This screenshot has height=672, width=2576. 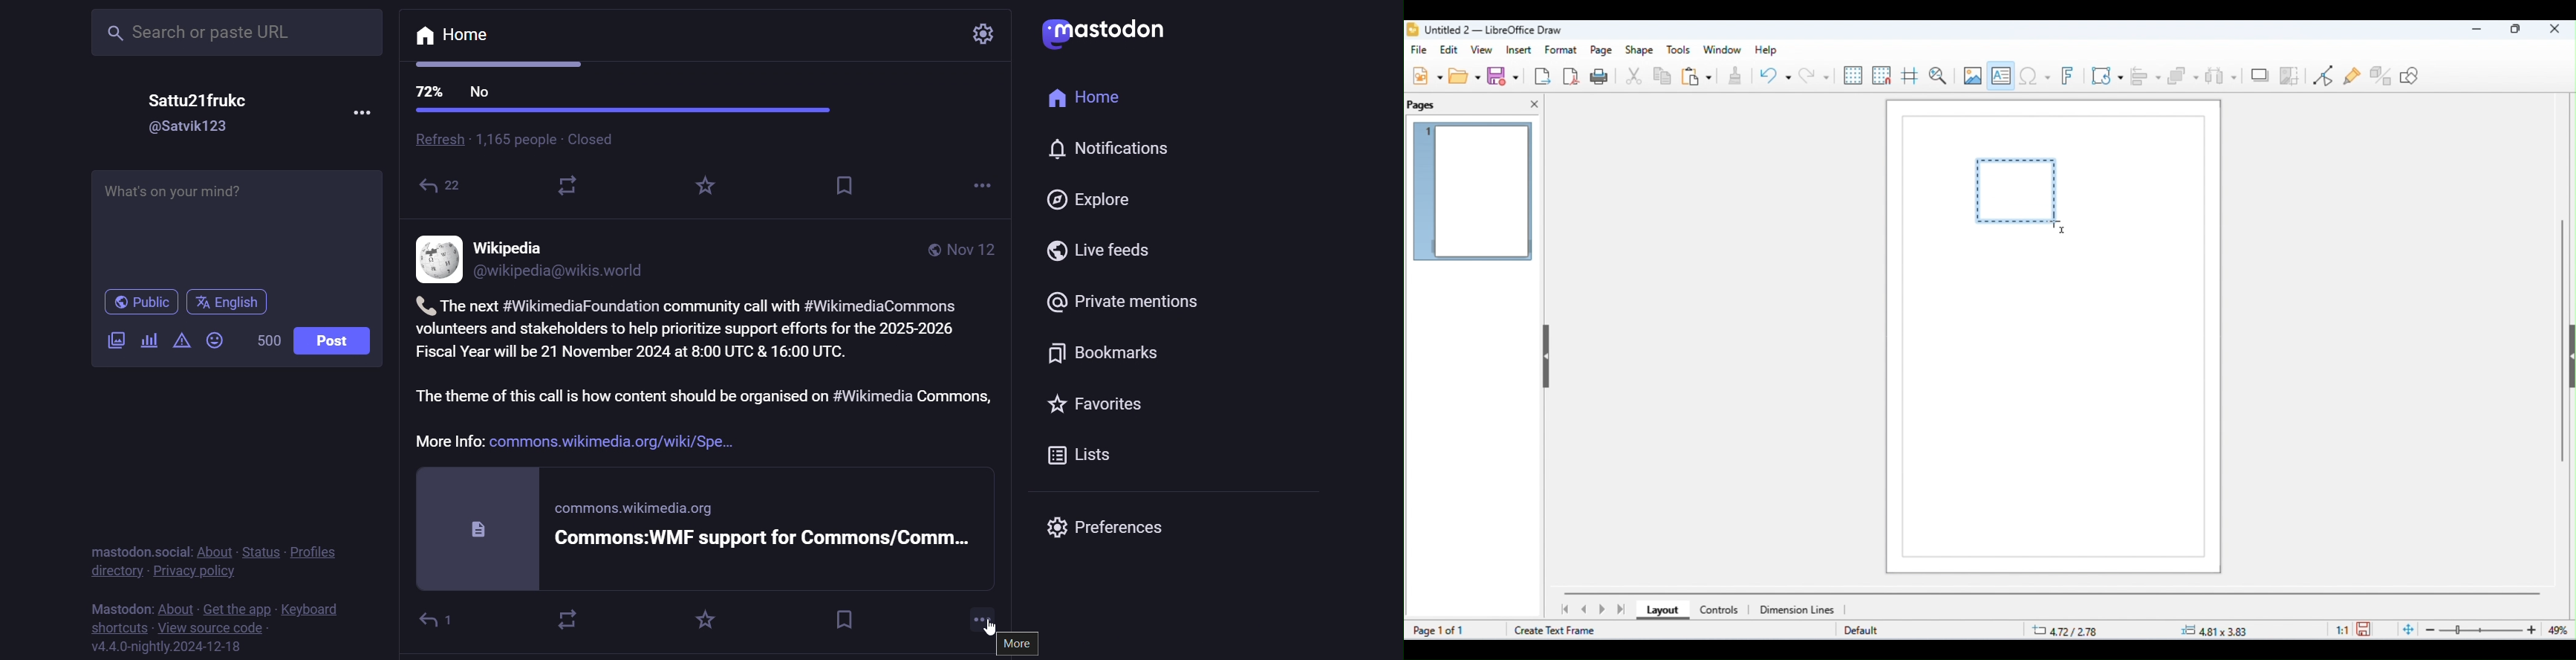 I want to click on home, so click(x=1098, y=100).